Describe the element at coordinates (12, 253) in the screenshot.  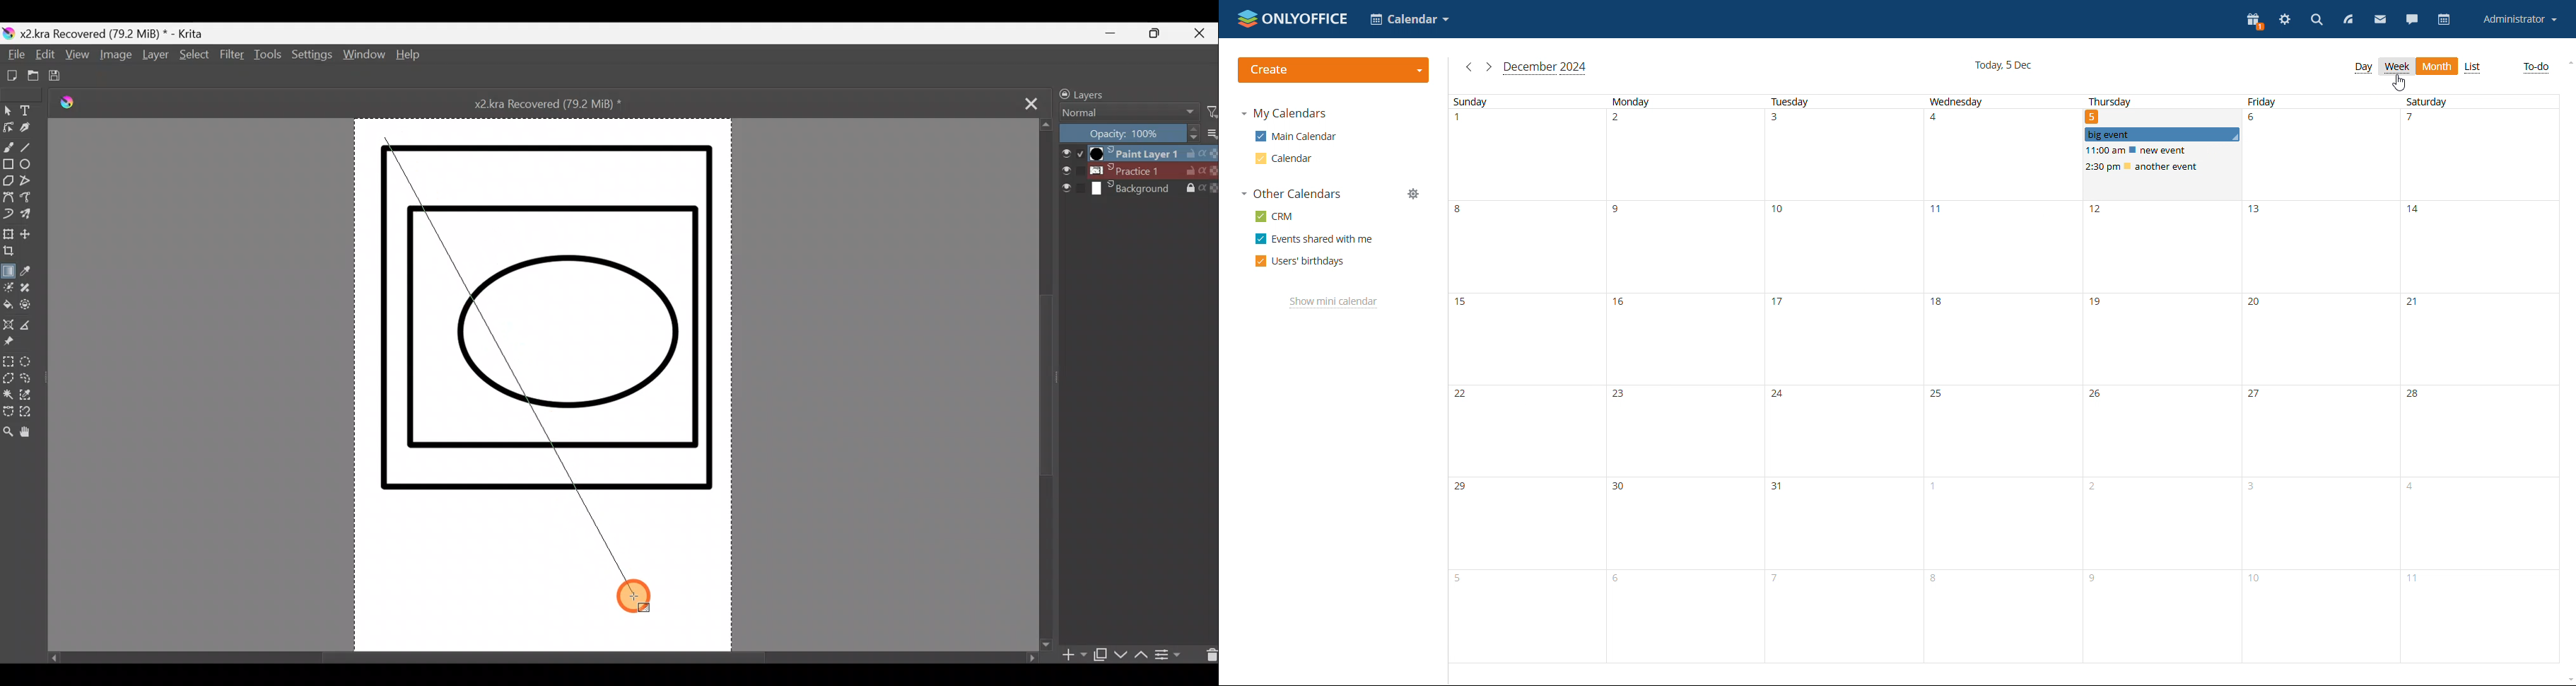
I see `Crop the image to an area` at that location.